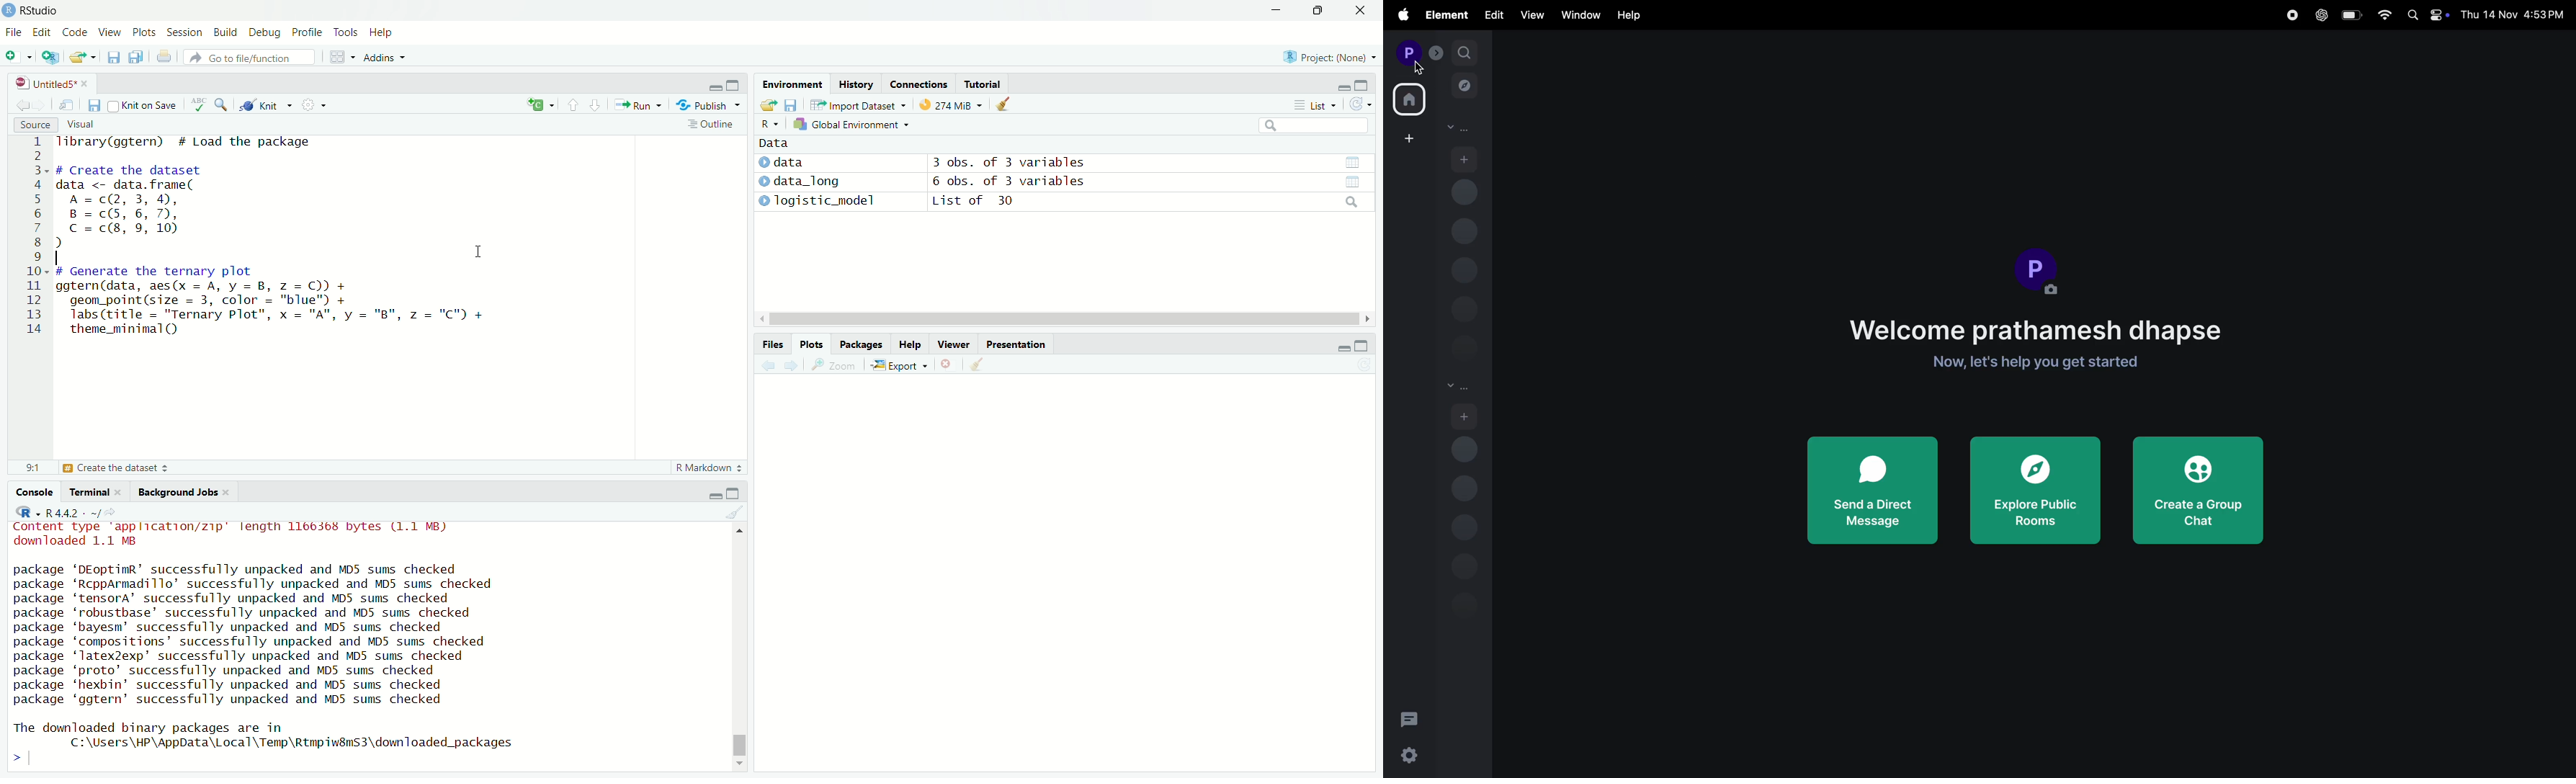 The width and height of the screenshot is (2576, 784). I want to click on grid, so click(343, 59).